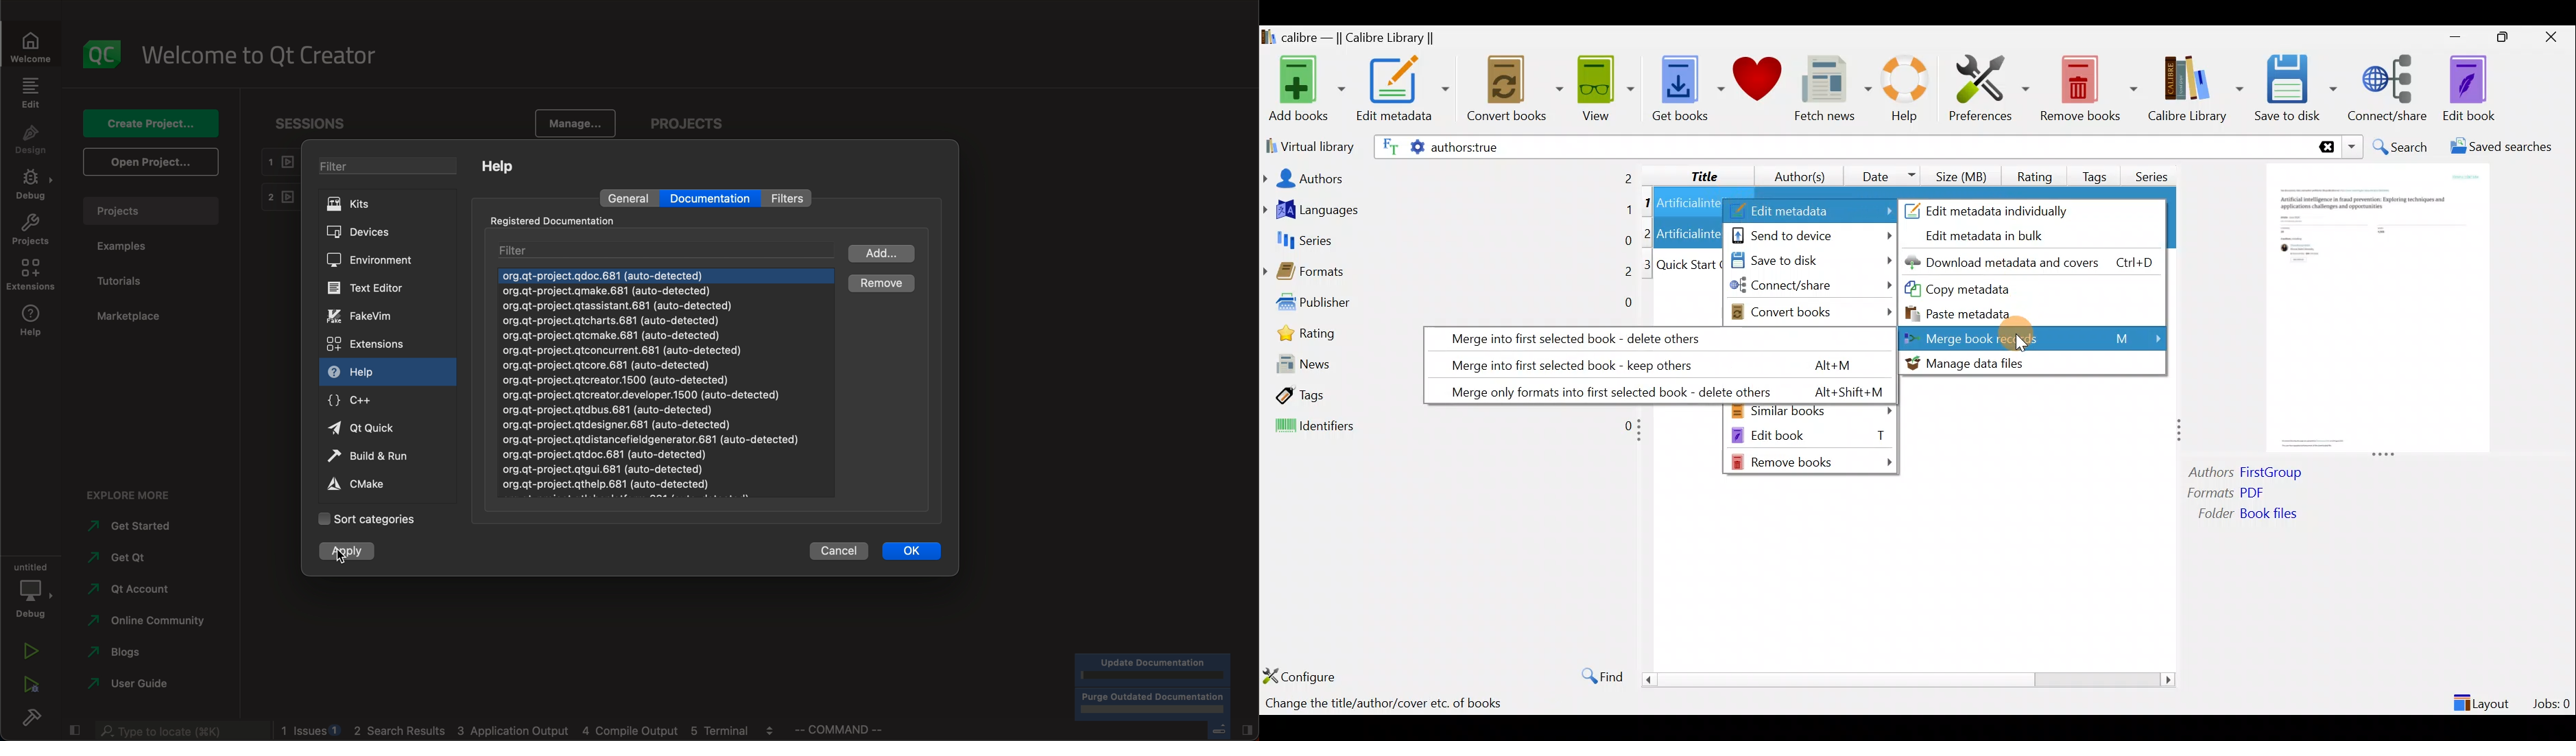 The image size is (2576, 756). What do you see at coordinates (77, 729) in the screenshot?
I see `close slide bar` at bounding box center [77, 729].